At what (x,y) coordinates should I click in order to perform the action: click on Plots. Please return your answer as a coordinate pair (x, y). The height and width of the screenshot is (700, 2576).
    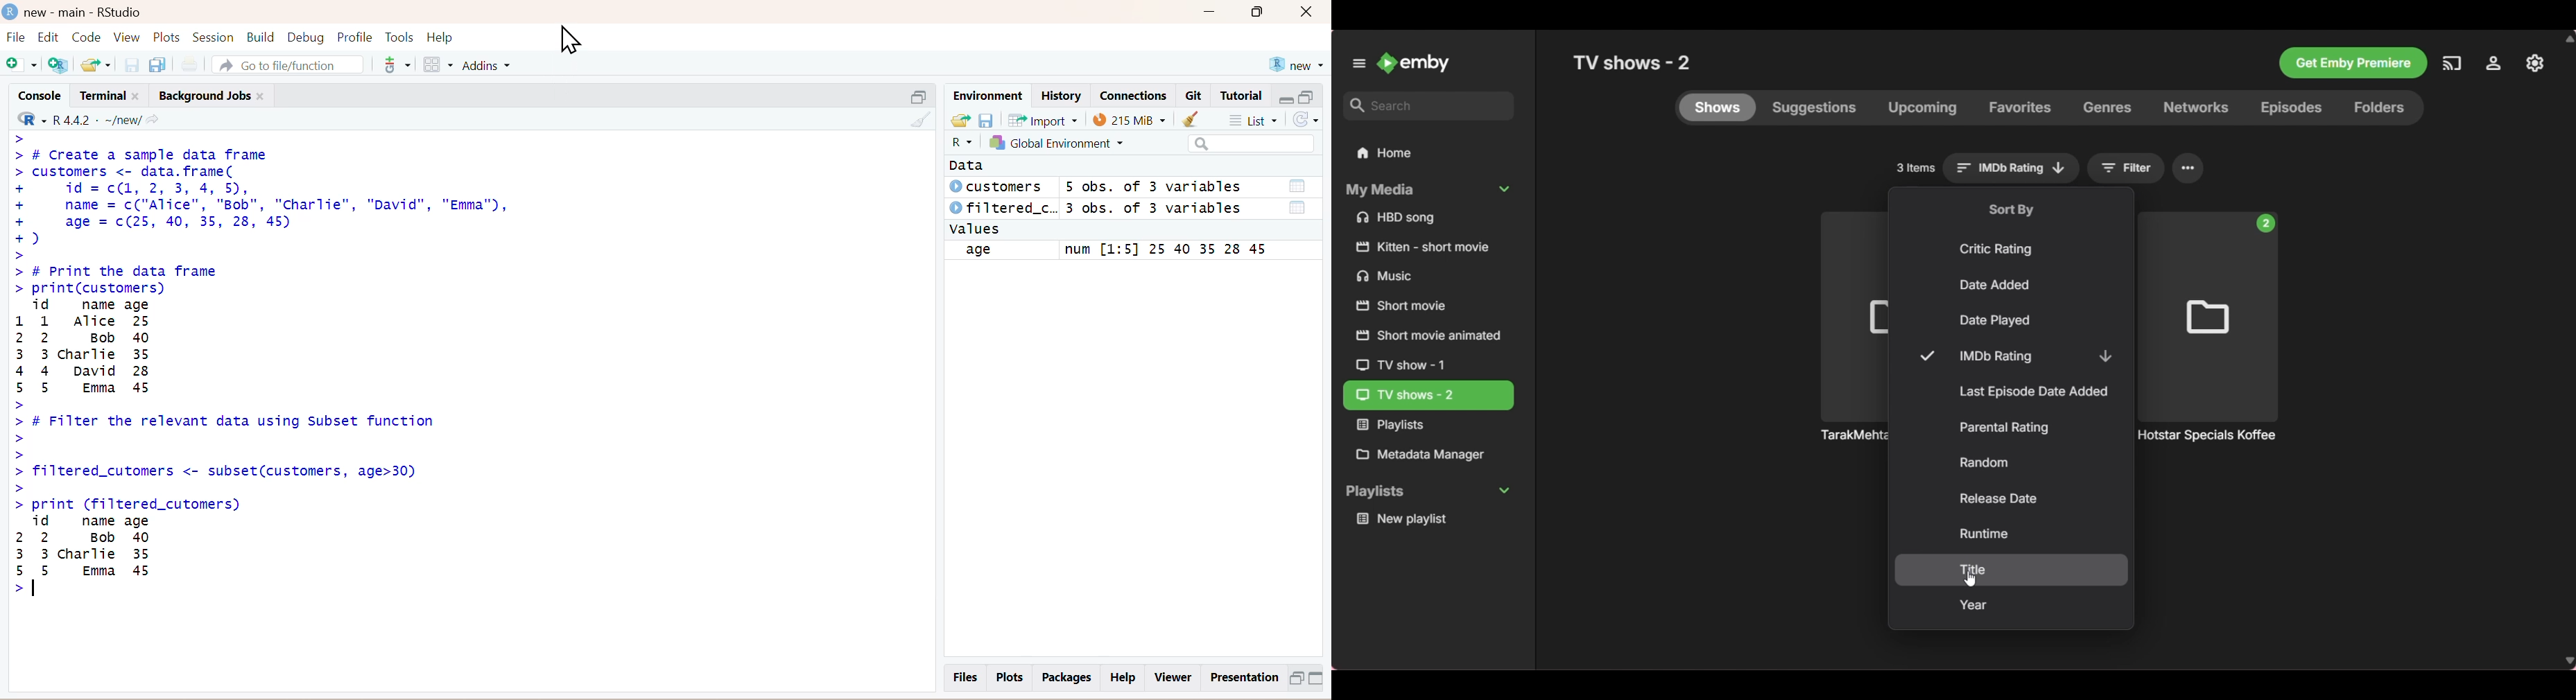
    Looking at the image, I should click on (168, 37).